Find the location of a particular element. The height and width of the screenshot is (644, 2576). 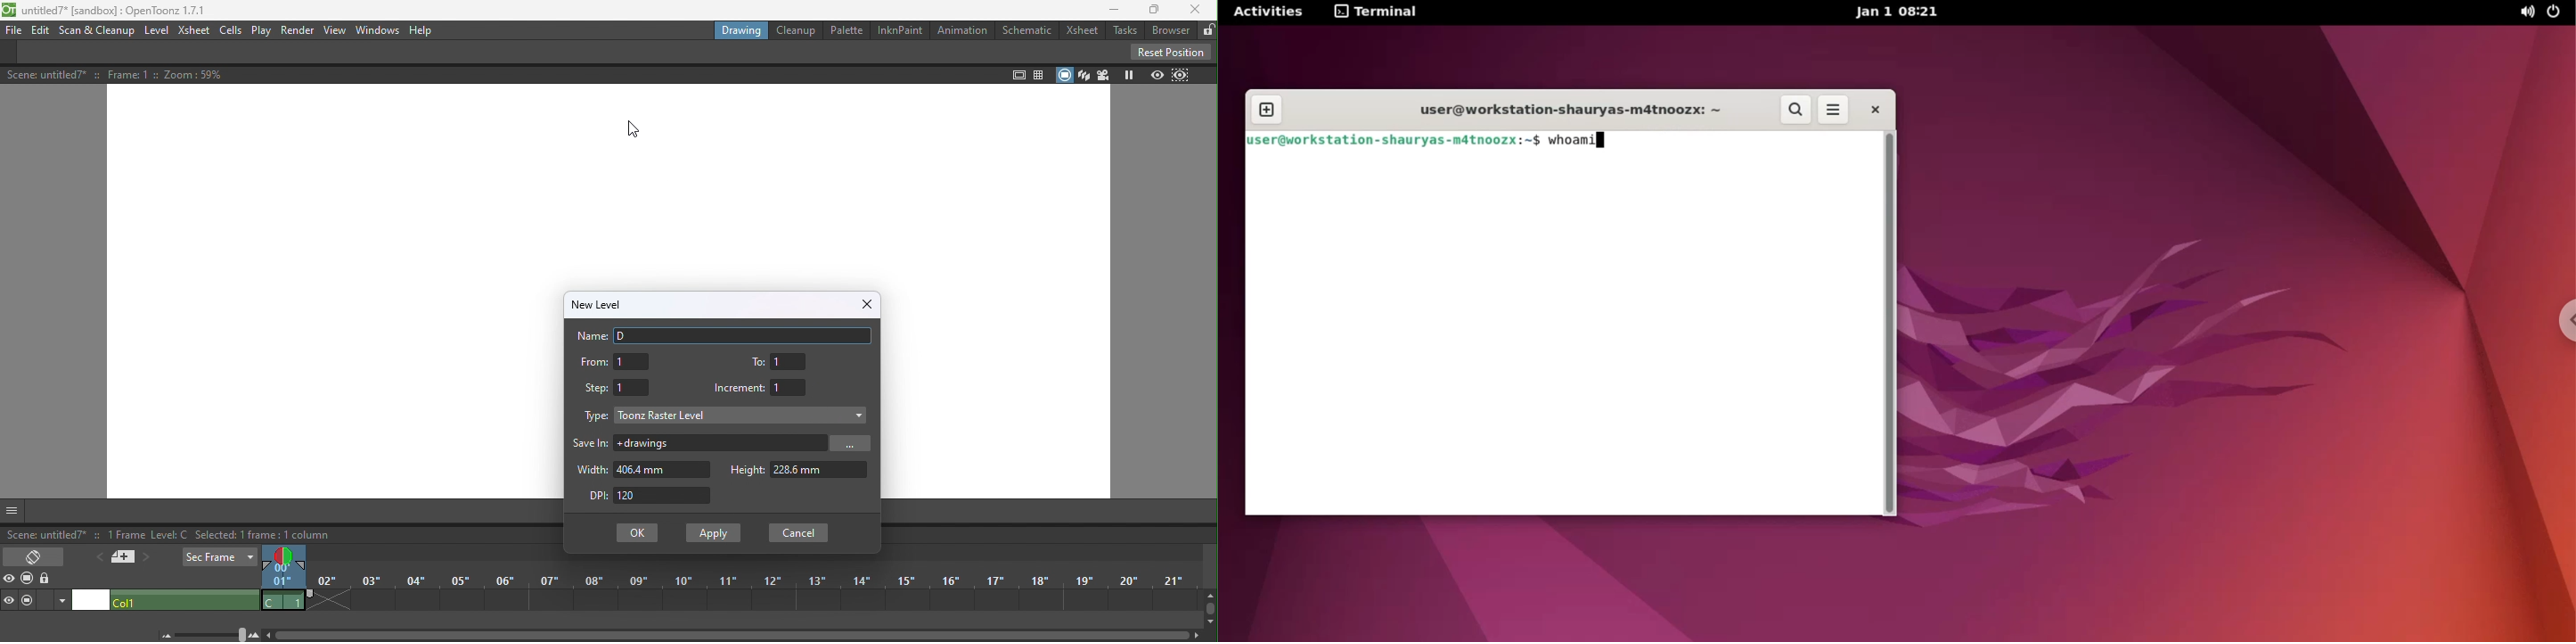

Toonz raster level is located at coordinates (741, 415).